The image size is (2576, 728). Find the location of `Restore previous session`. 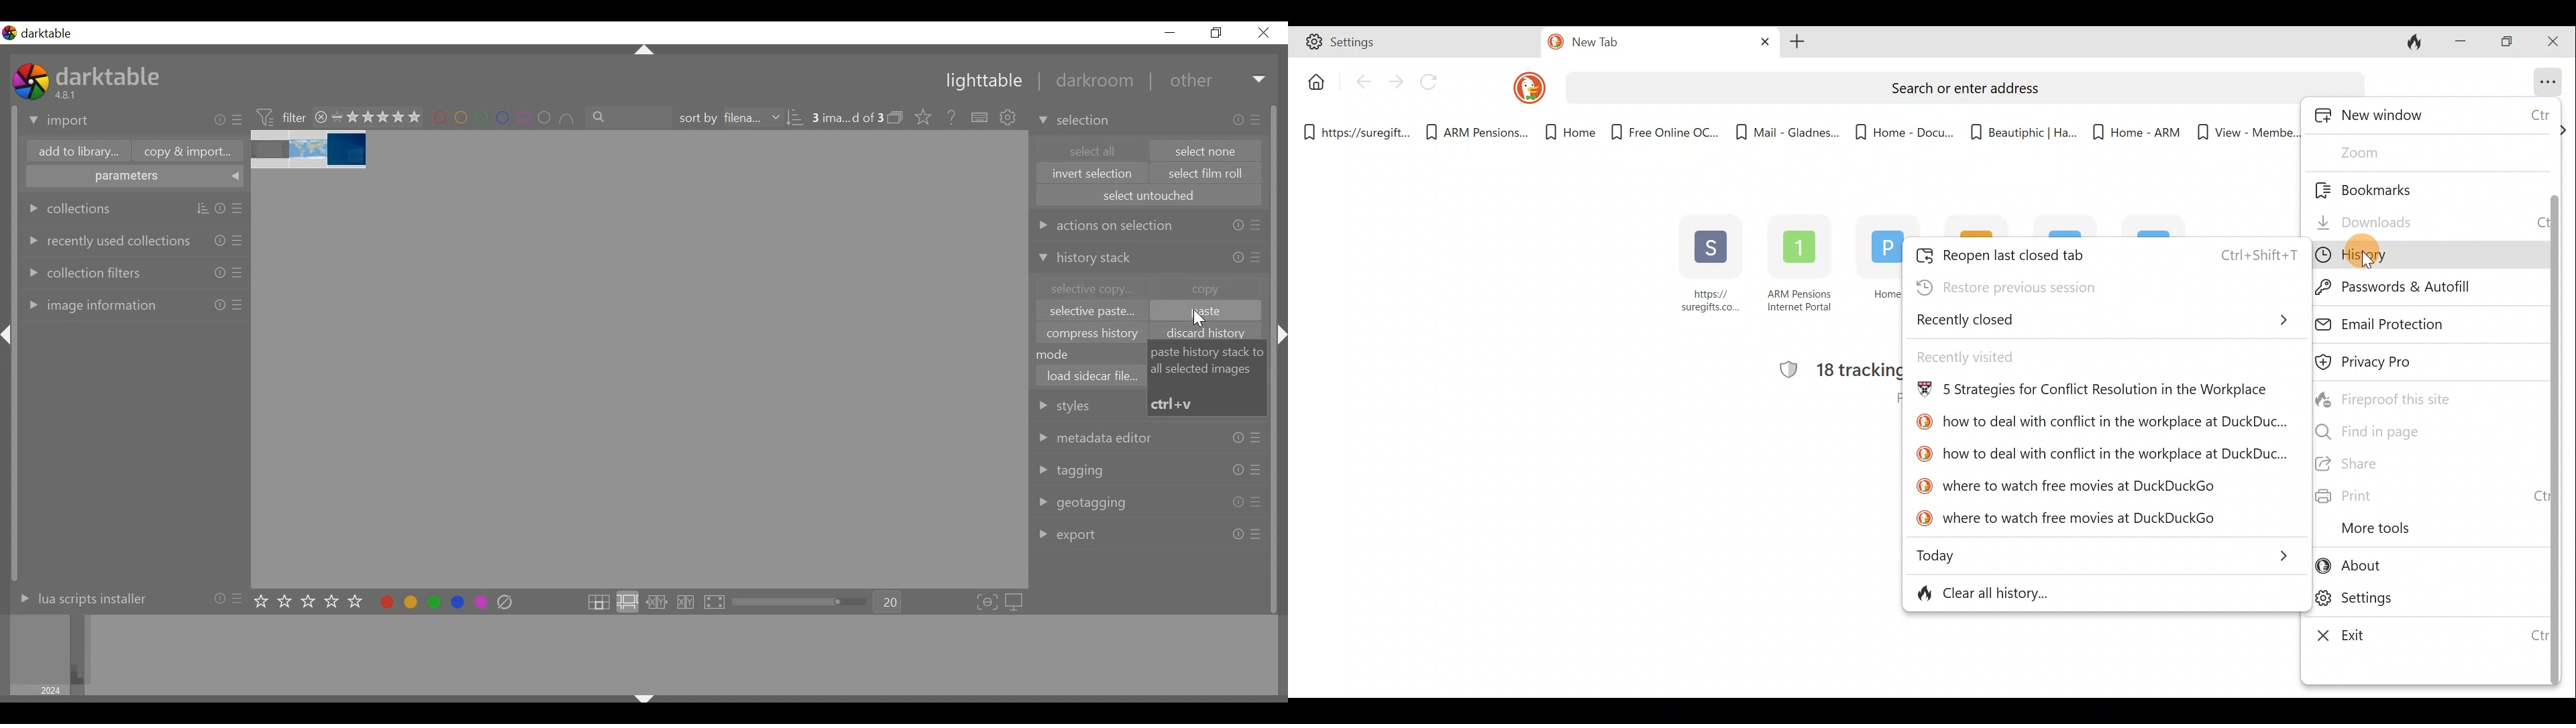

Restore previous session is located at coordinates (2051, 286).